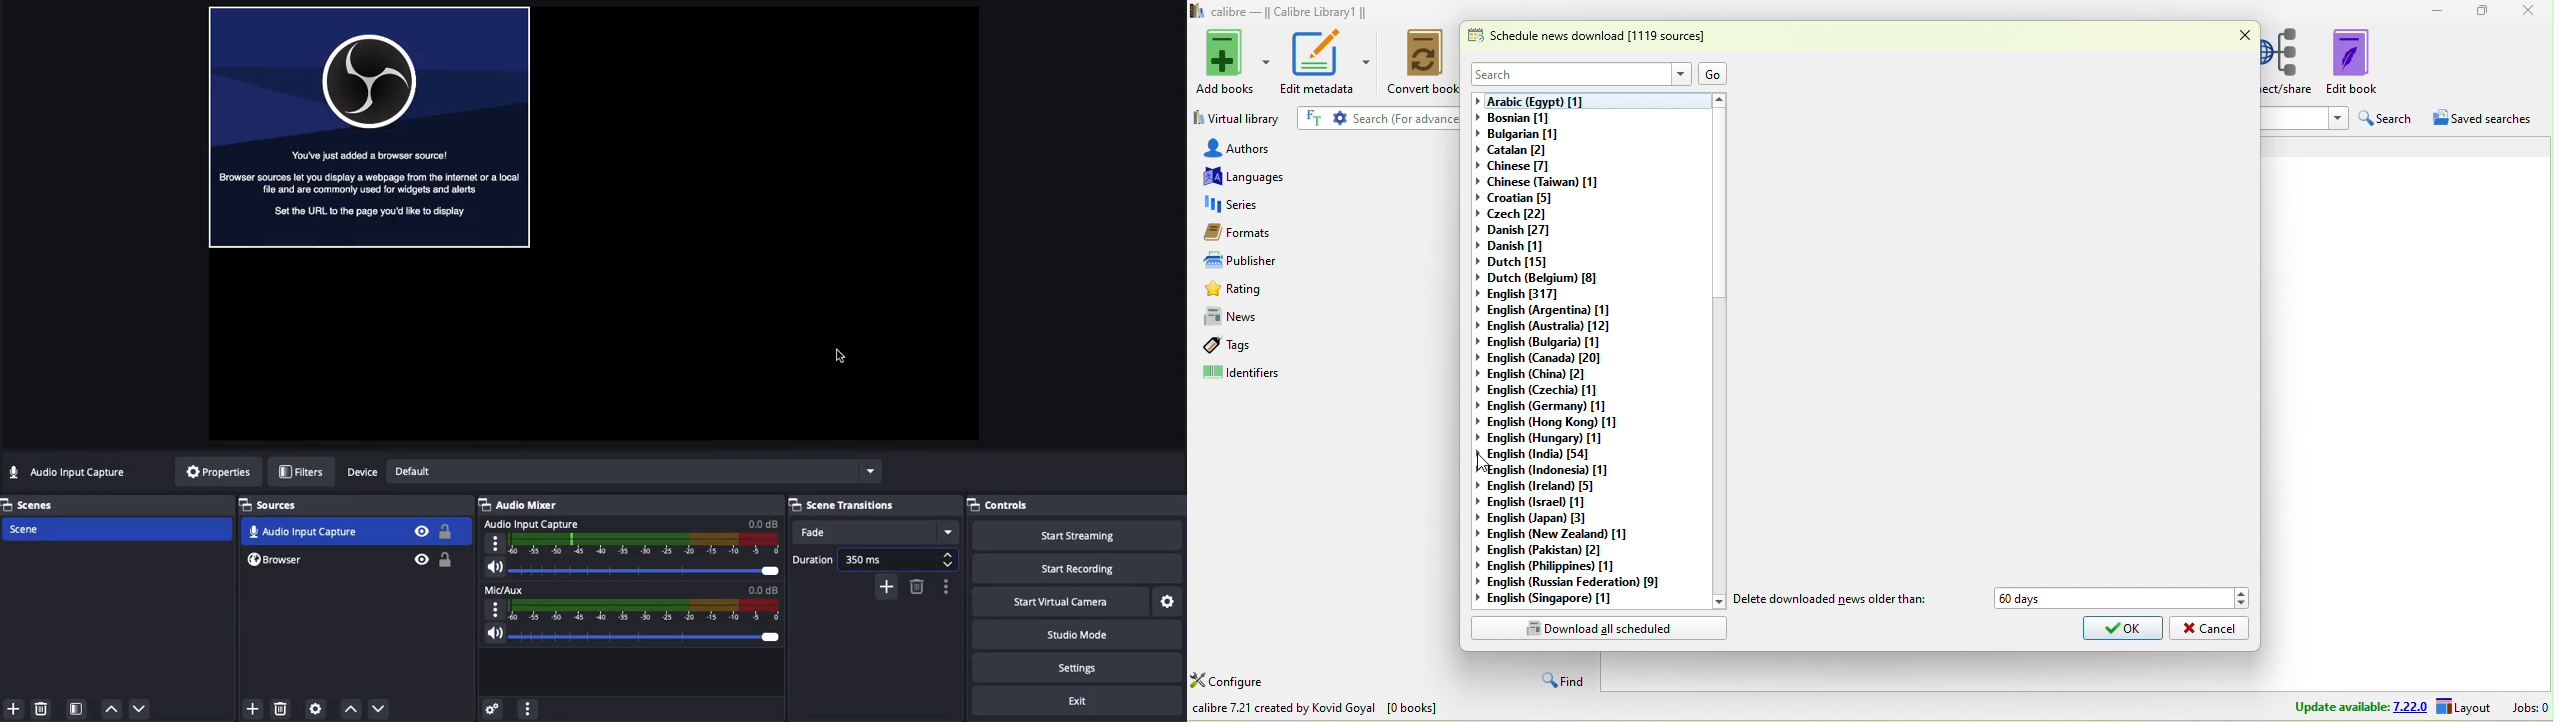 The image size is (2576, 728). I want to click on english (argentina)[1], so click(1544, 310).